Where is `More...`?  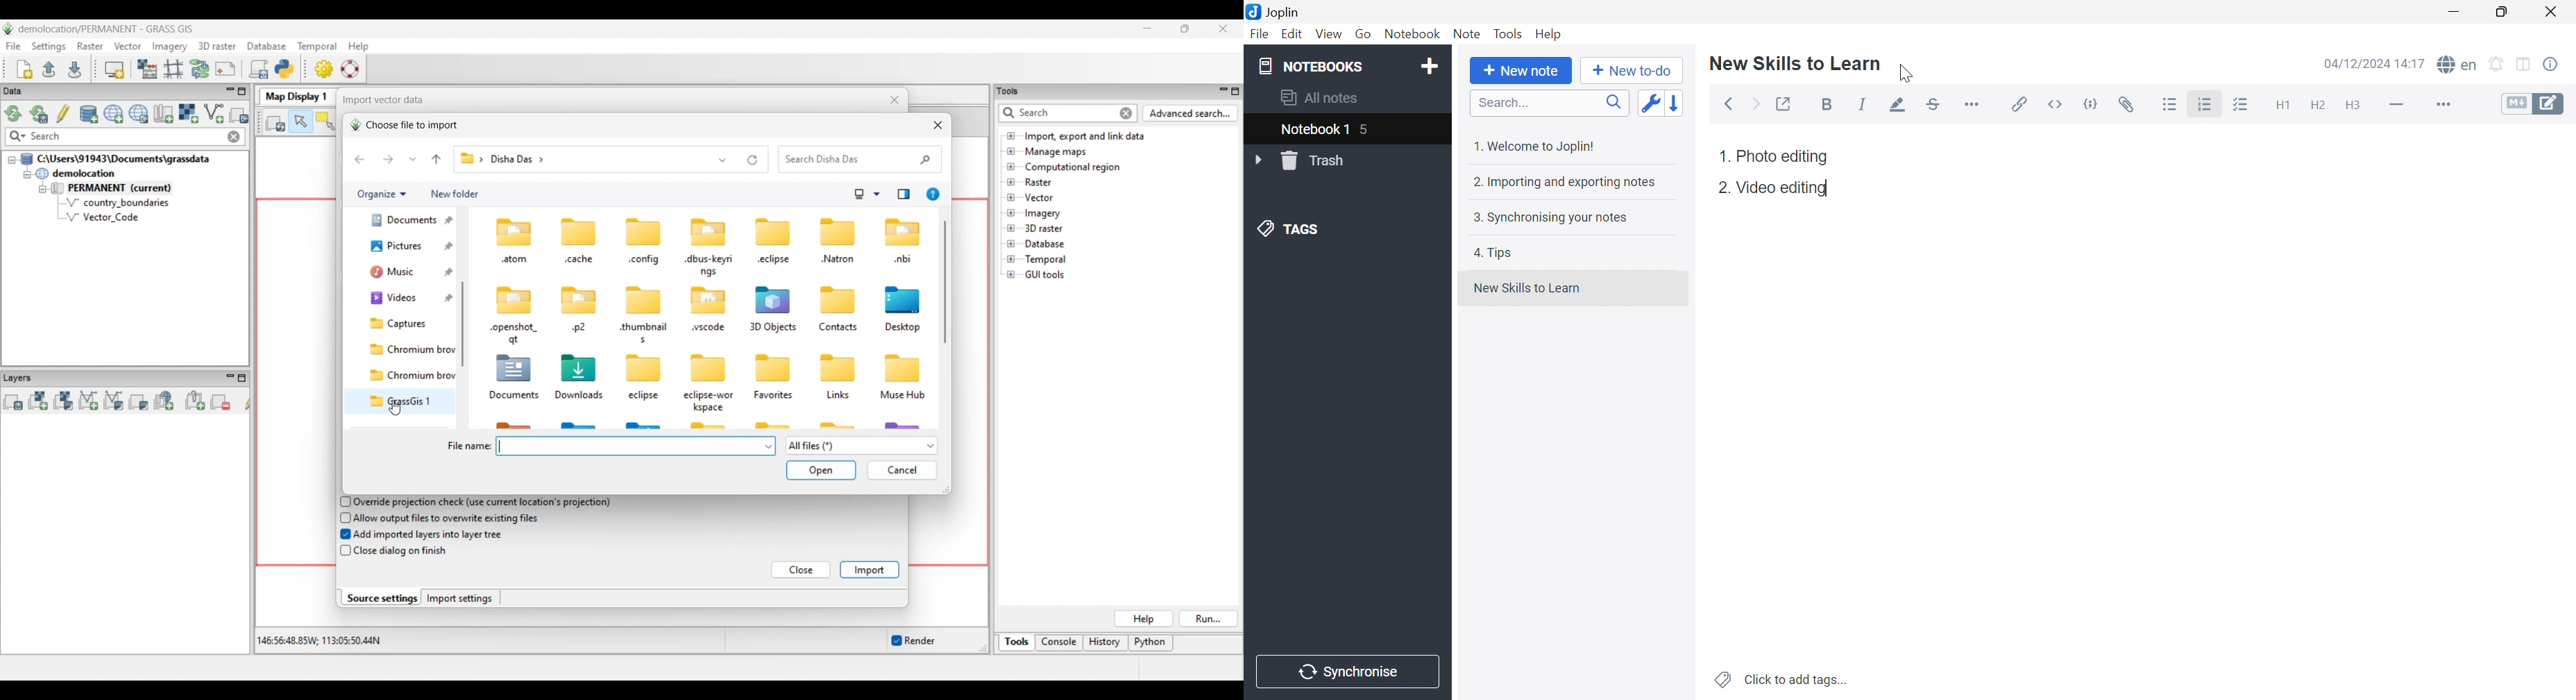 More... is located at coordinates (1972, 103).